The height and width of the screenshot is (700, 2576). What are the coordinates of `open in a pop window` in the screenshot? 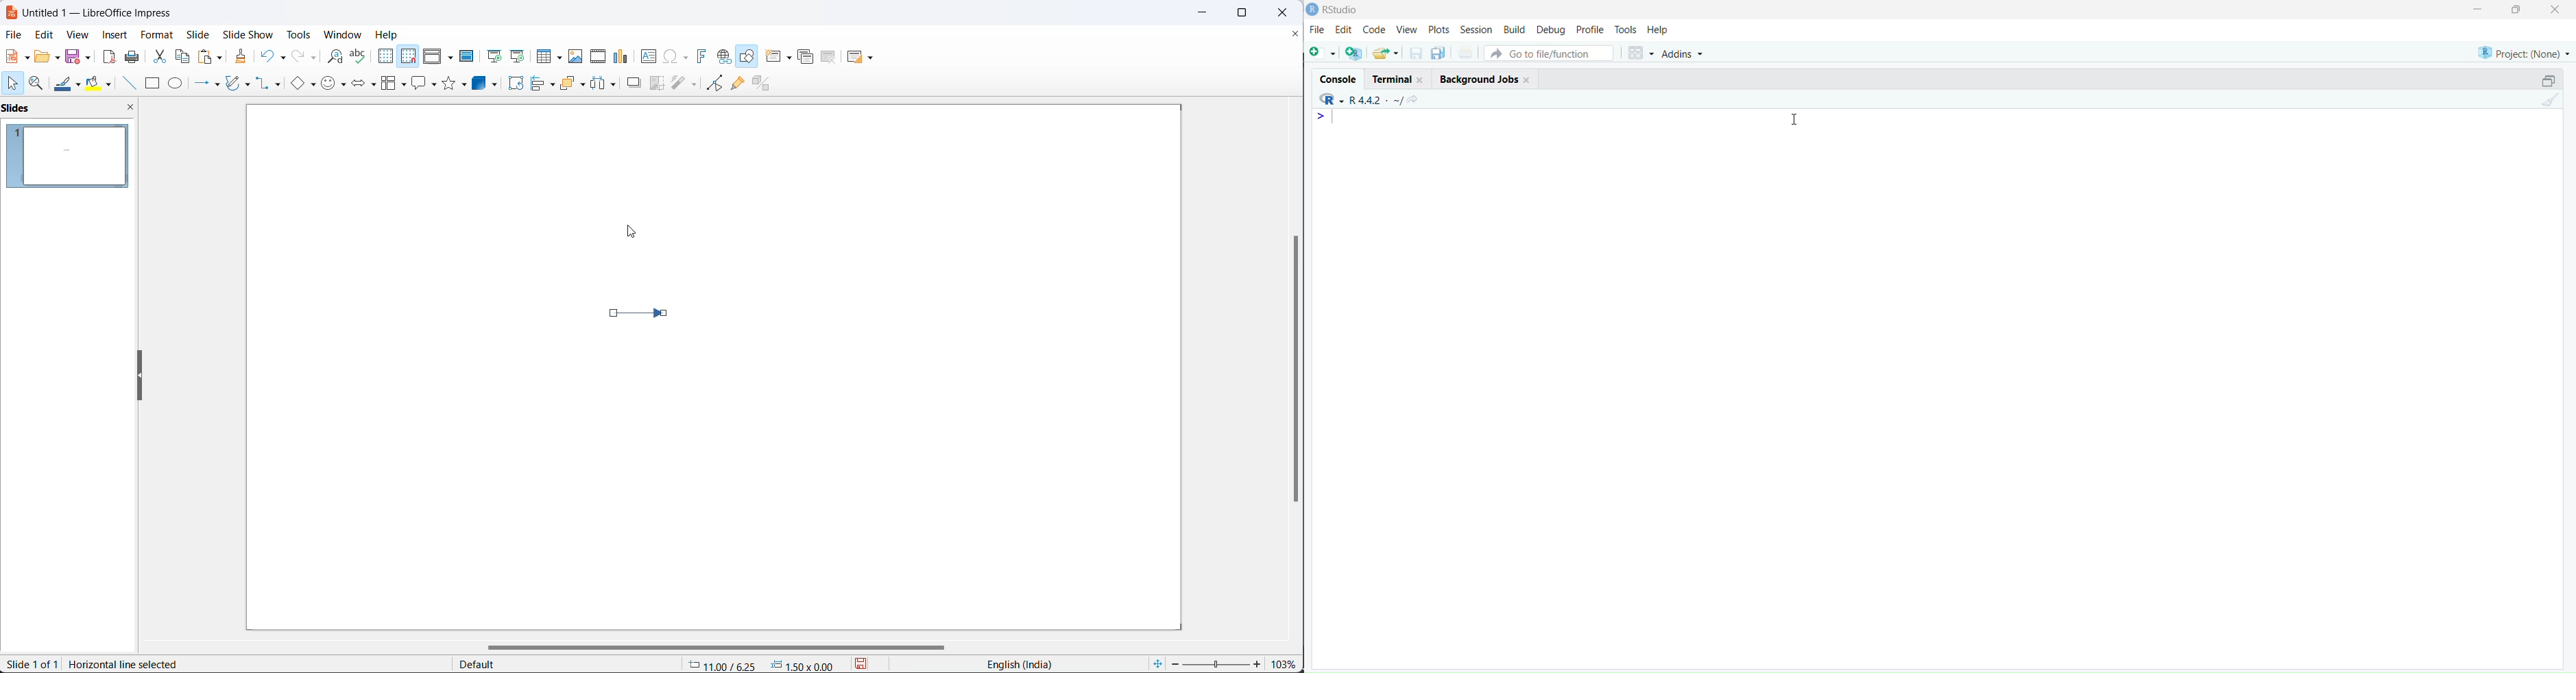 It's located at (2548, 81).